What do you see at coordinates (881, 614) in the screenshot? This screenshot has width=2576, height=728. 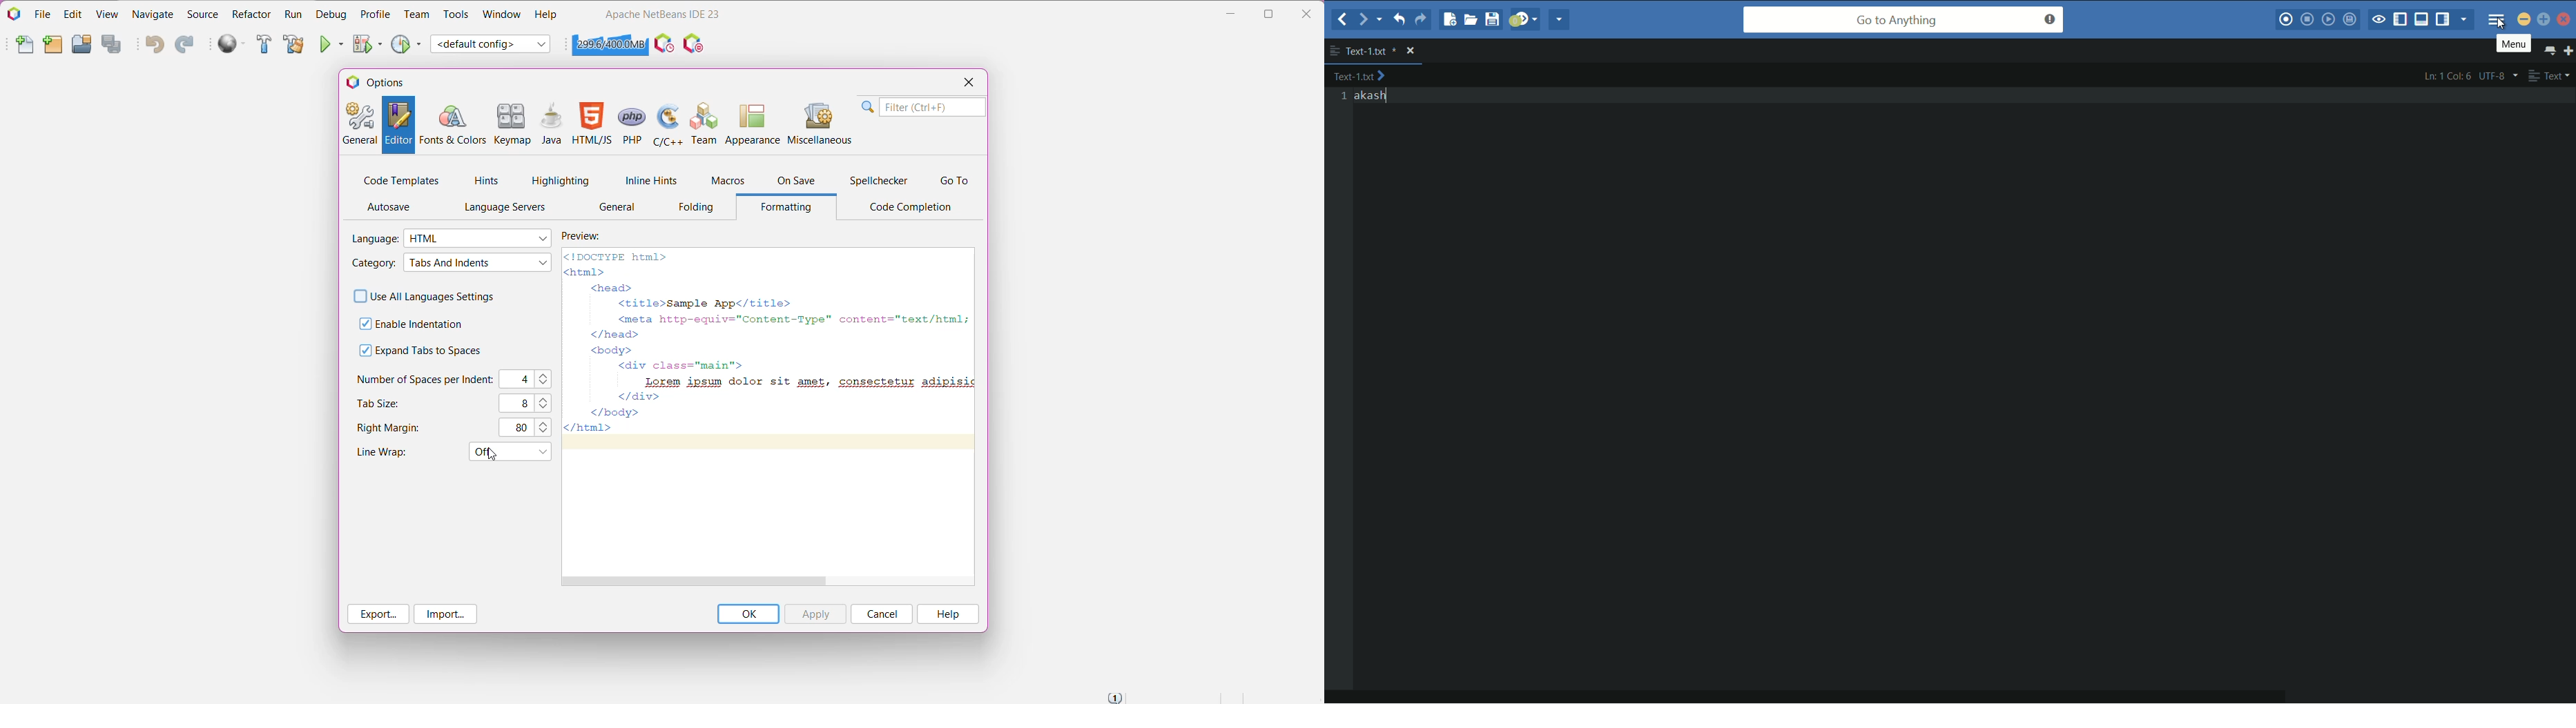 I see `Cancel` at bounding box center [881, 614].